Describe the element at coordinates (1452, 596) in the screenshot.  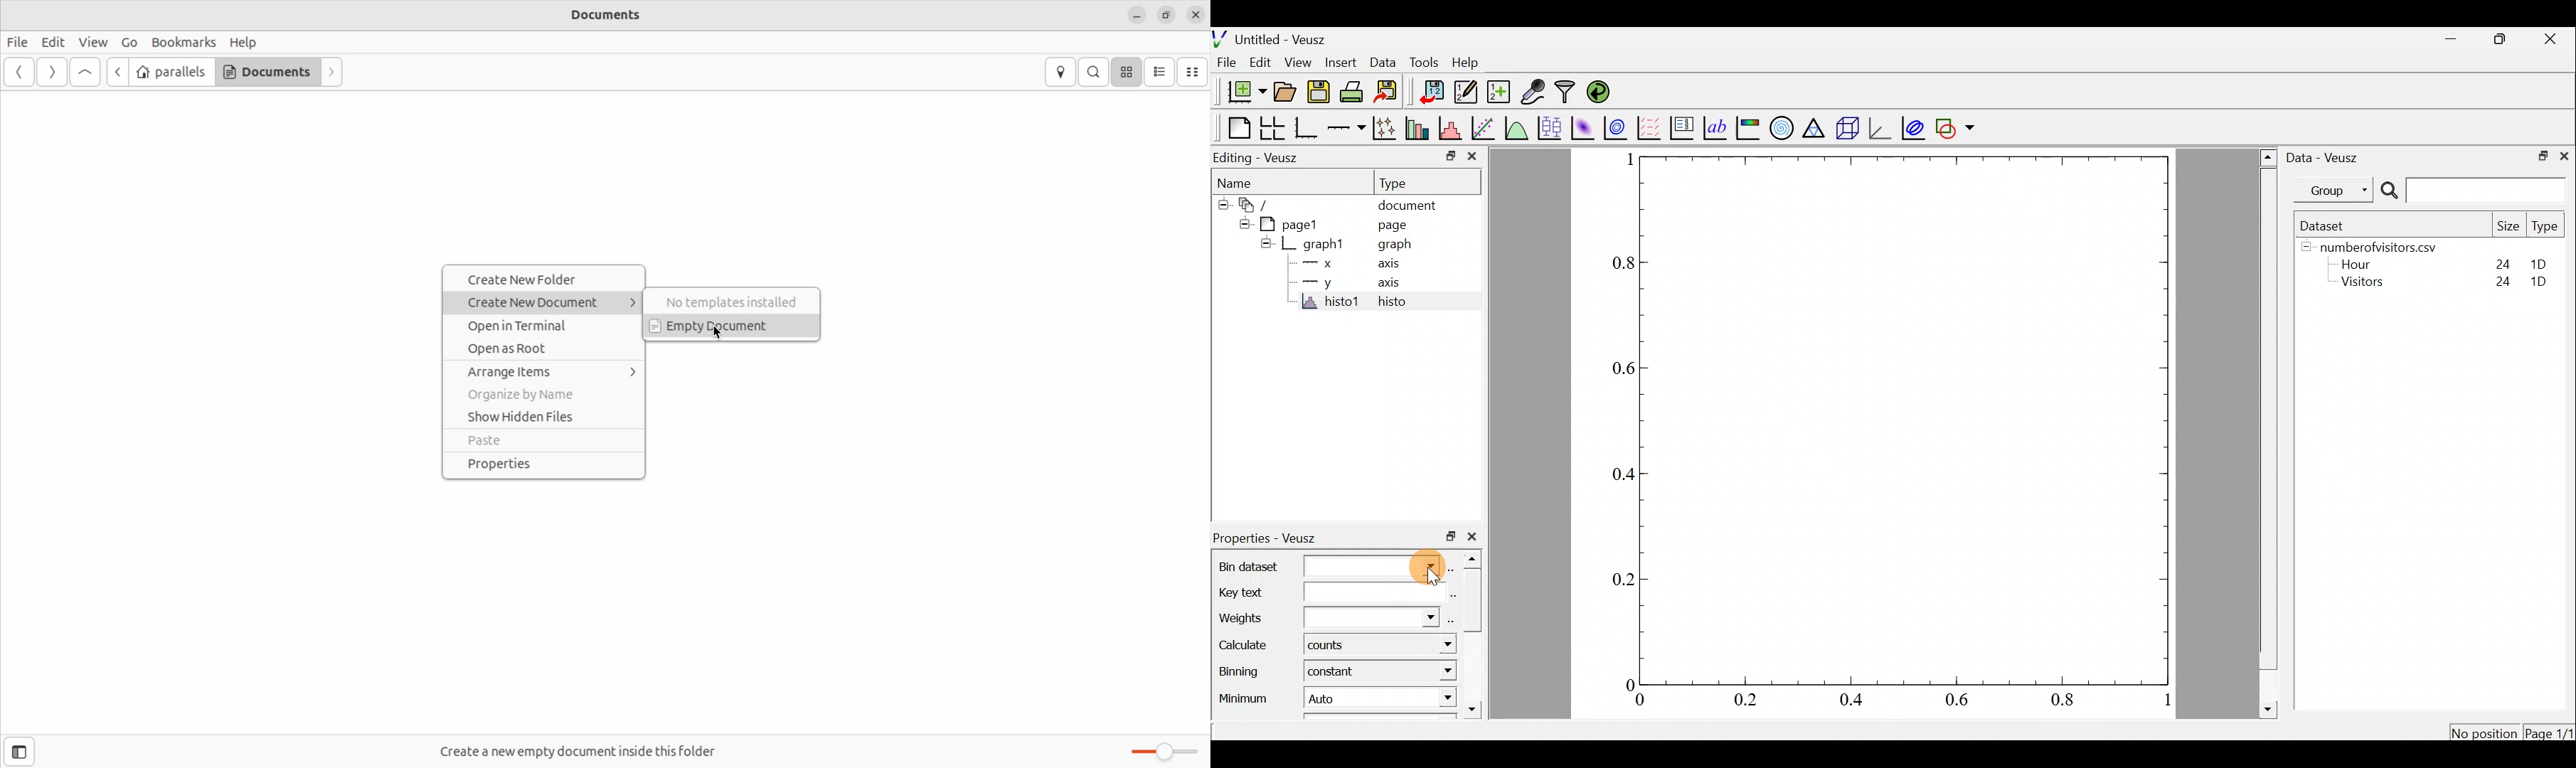
I see `Edit text` at that location.